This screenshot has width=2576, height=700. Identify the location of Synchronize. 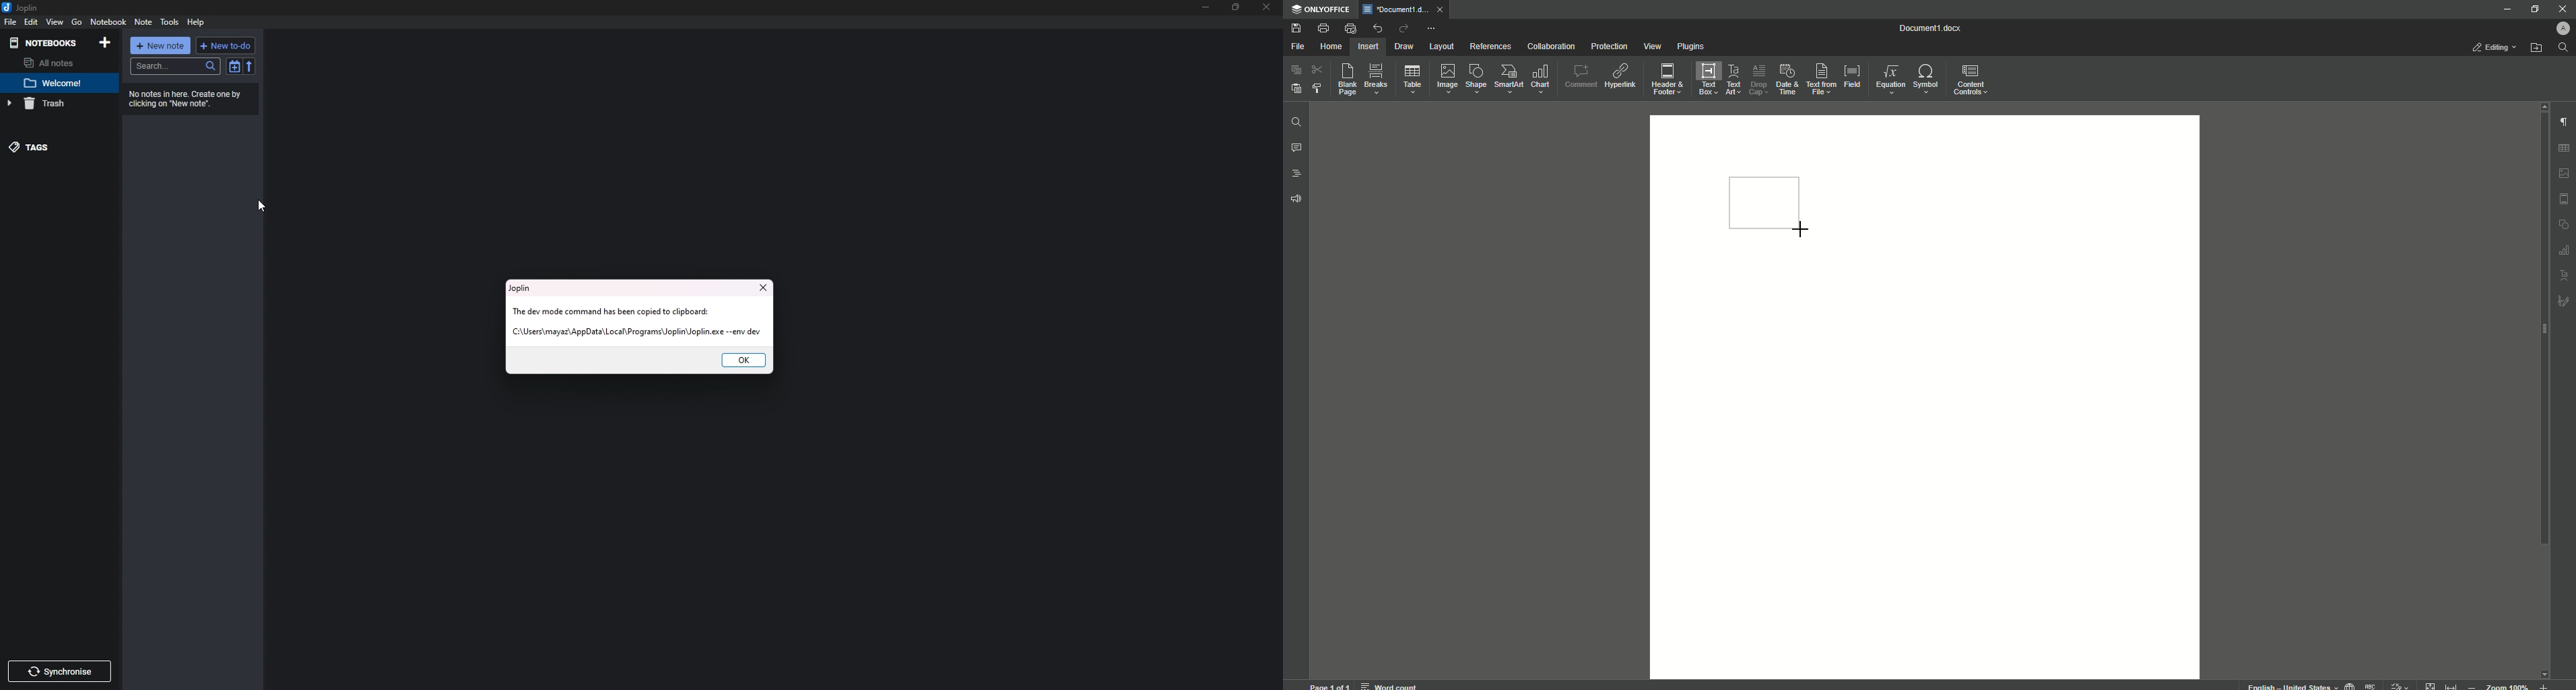
(59, 672).